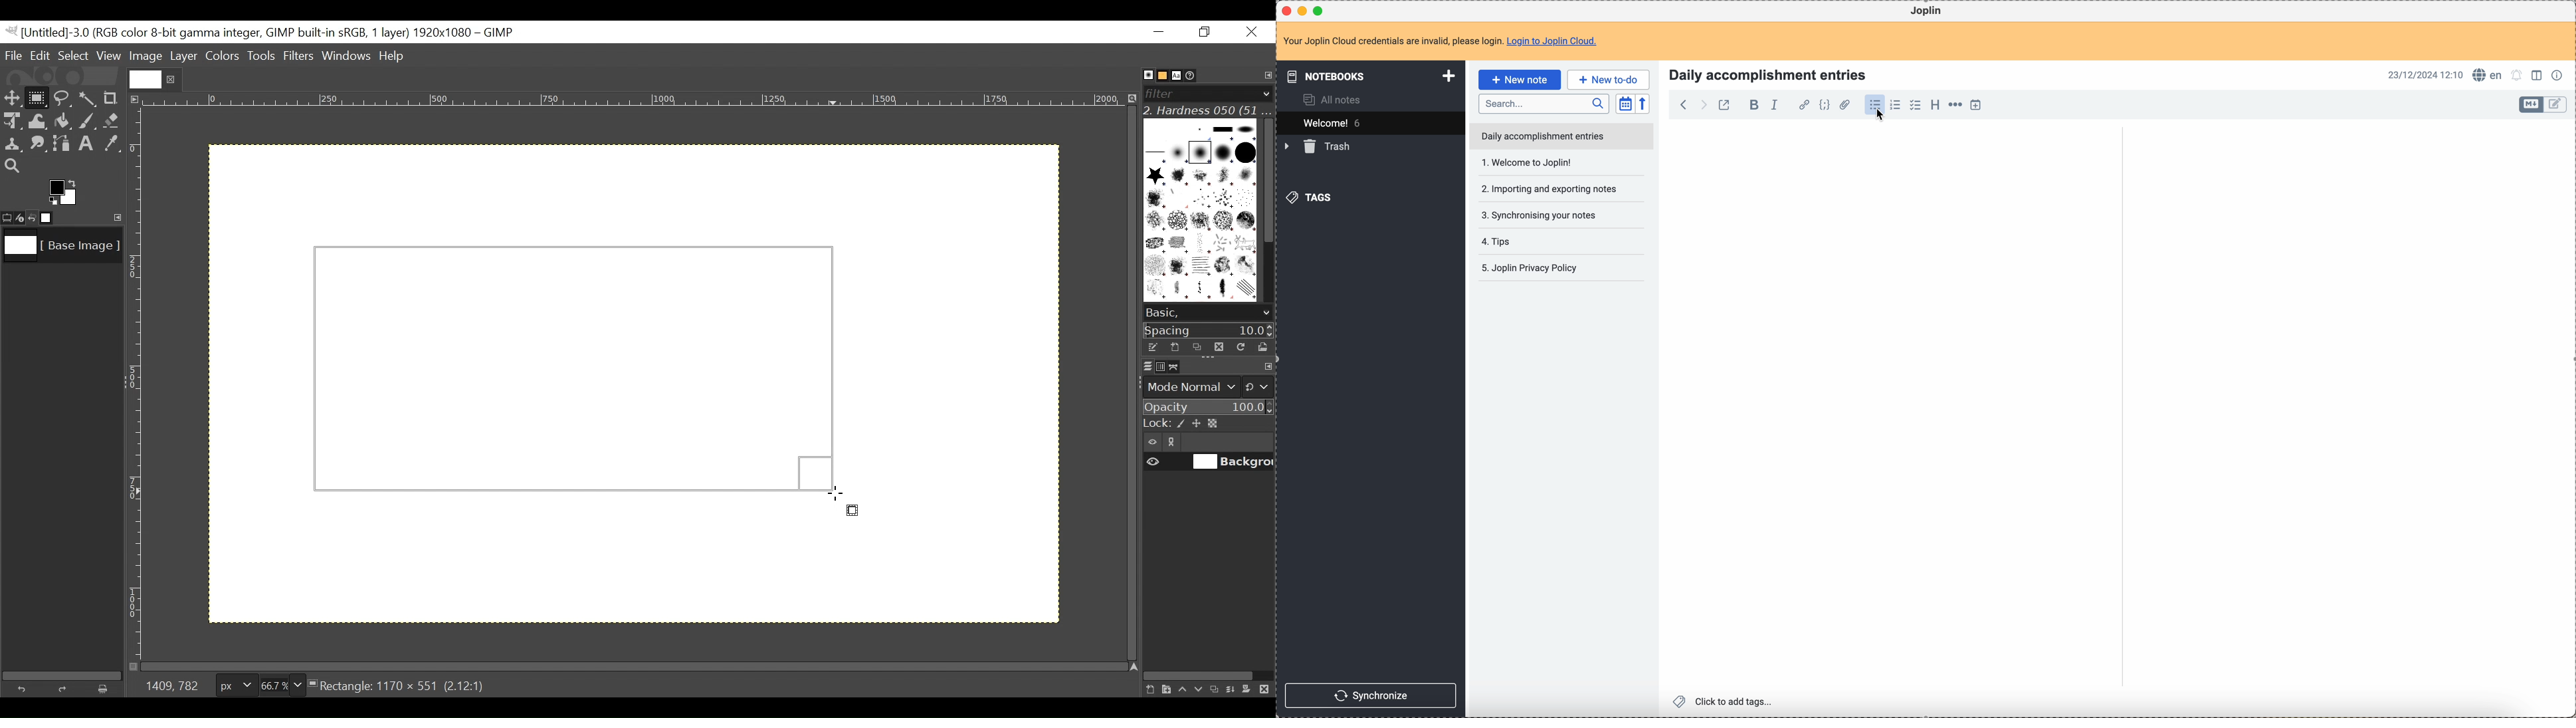 The image size is (2576, 728). What do you see at coordinates (1177, 367) in the screenshot?
I see `Paths` at bounding box center [1177, 367].